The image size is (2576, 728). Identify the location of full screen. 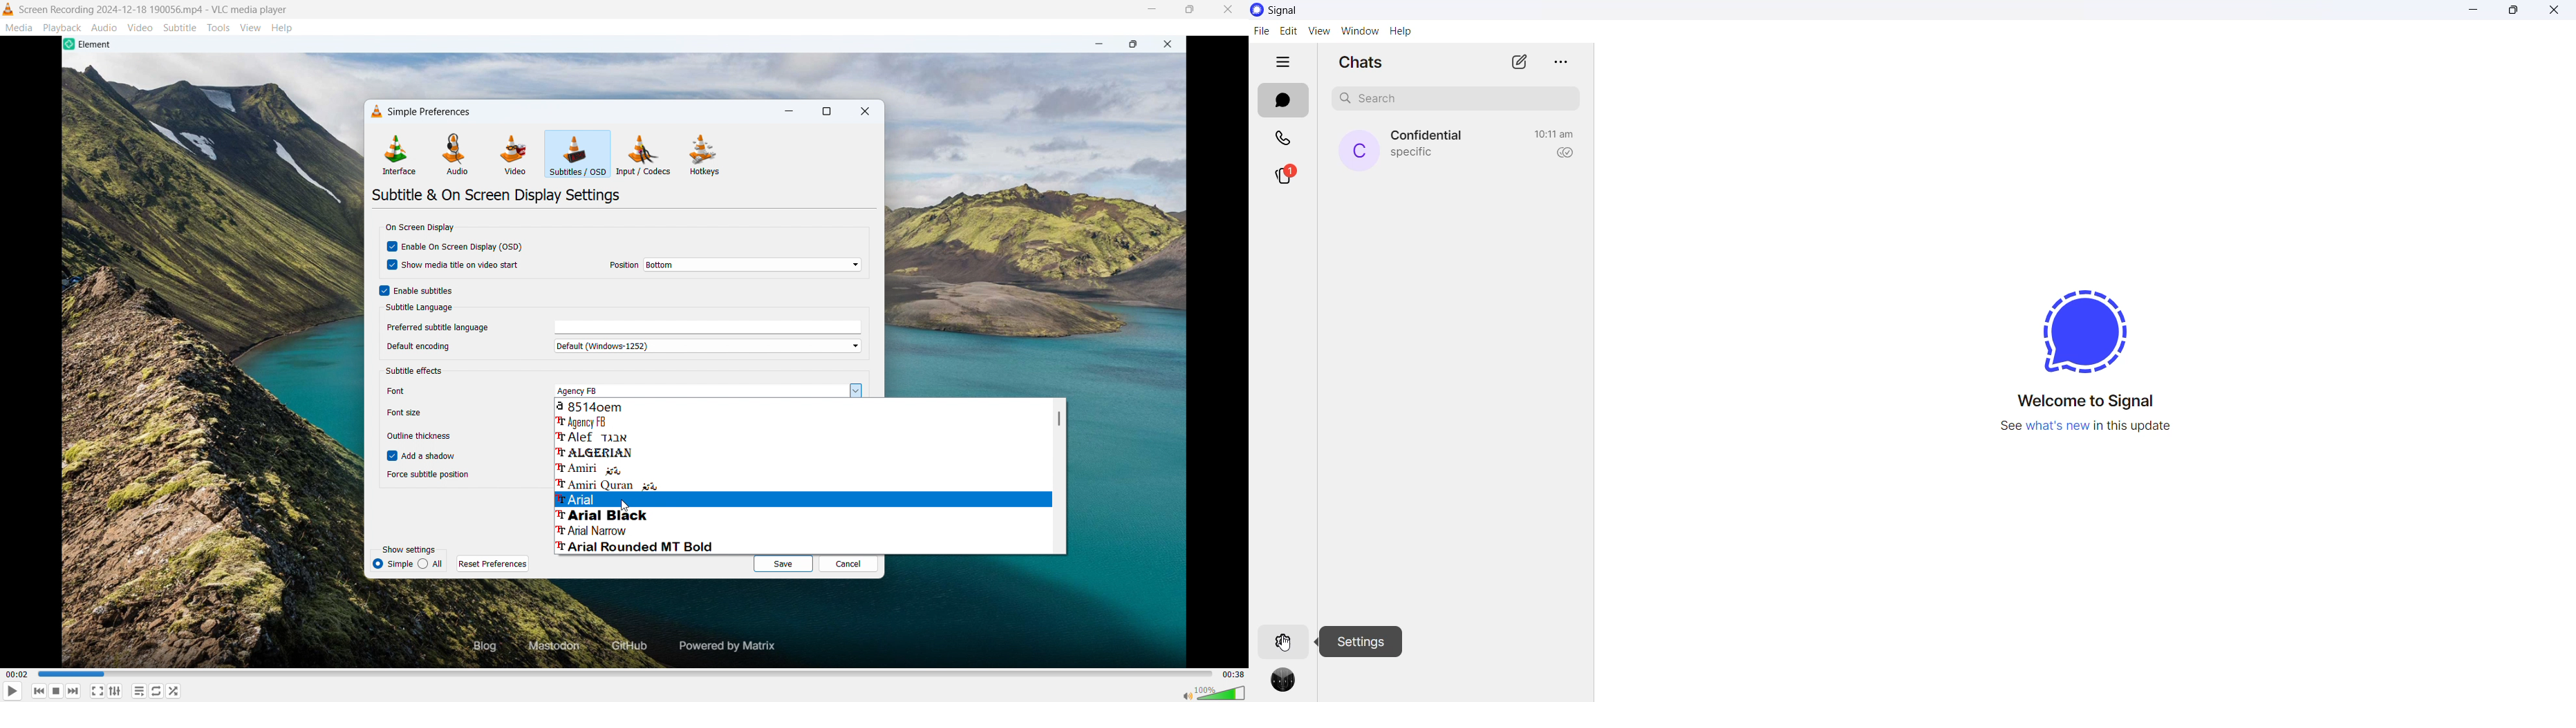
(98, 691).